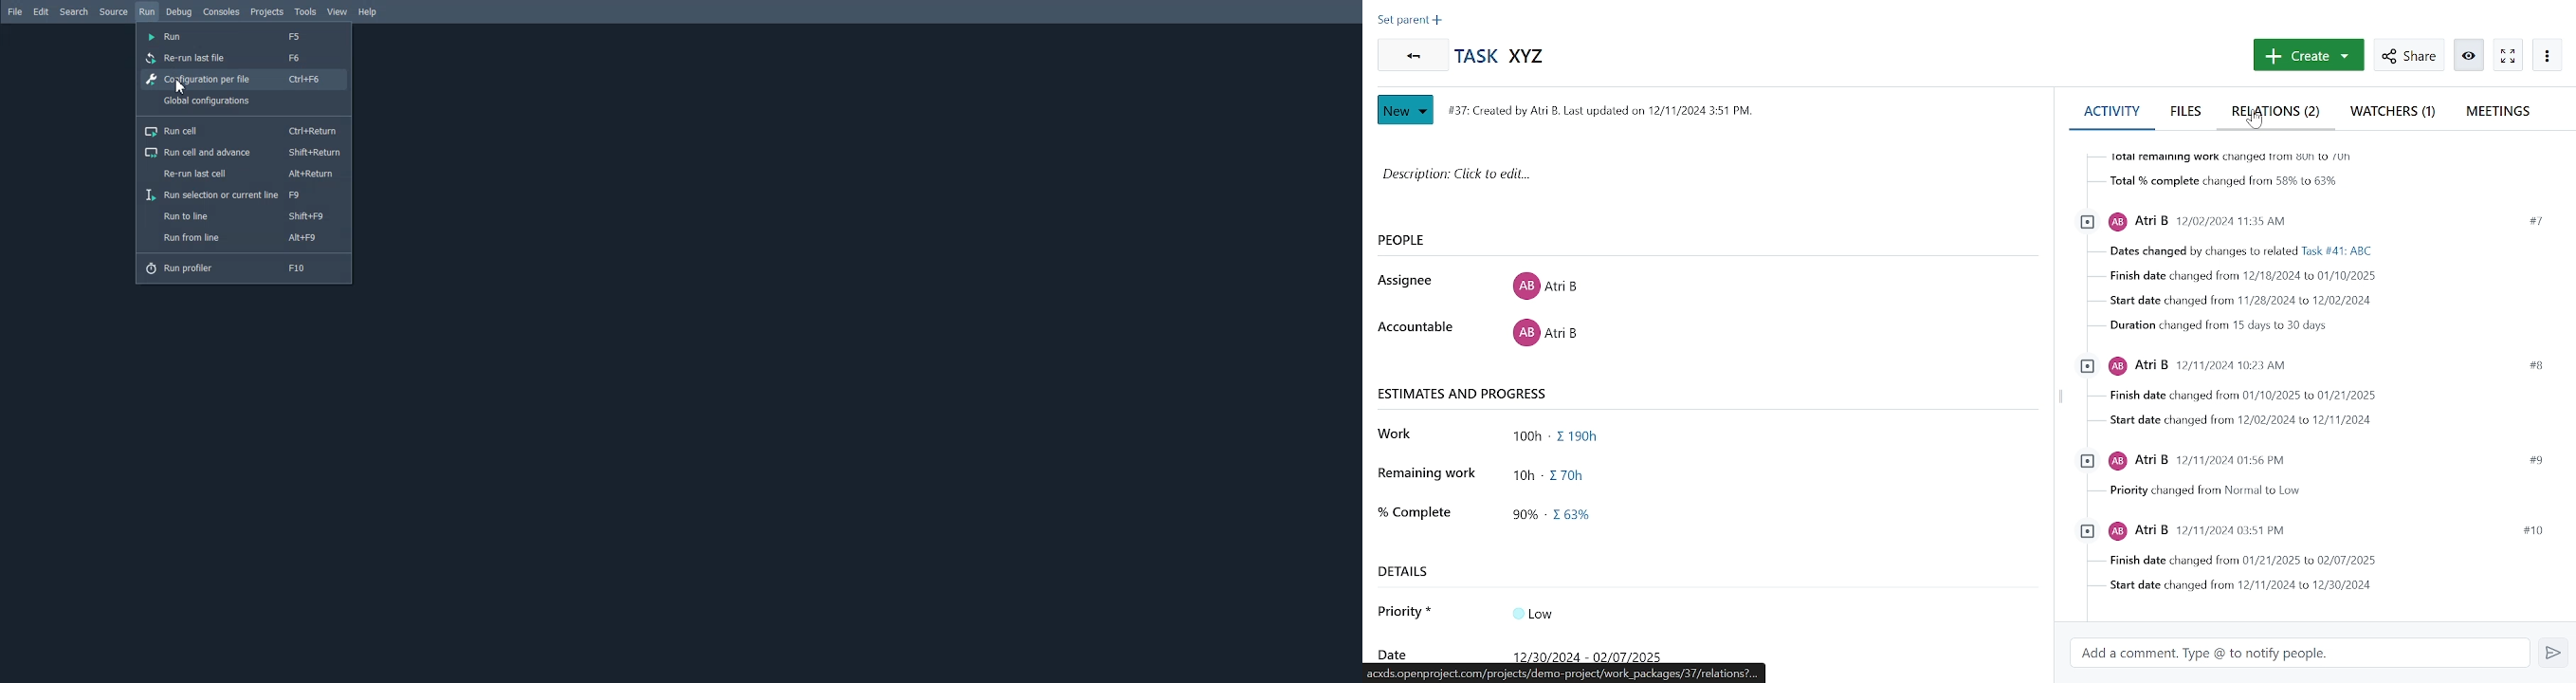 This screenshot has height=700, width=2576. I want to click on acxds.openproject.com/projects/demo-project/work_packages/37/relations?.., so click(1566, 674).